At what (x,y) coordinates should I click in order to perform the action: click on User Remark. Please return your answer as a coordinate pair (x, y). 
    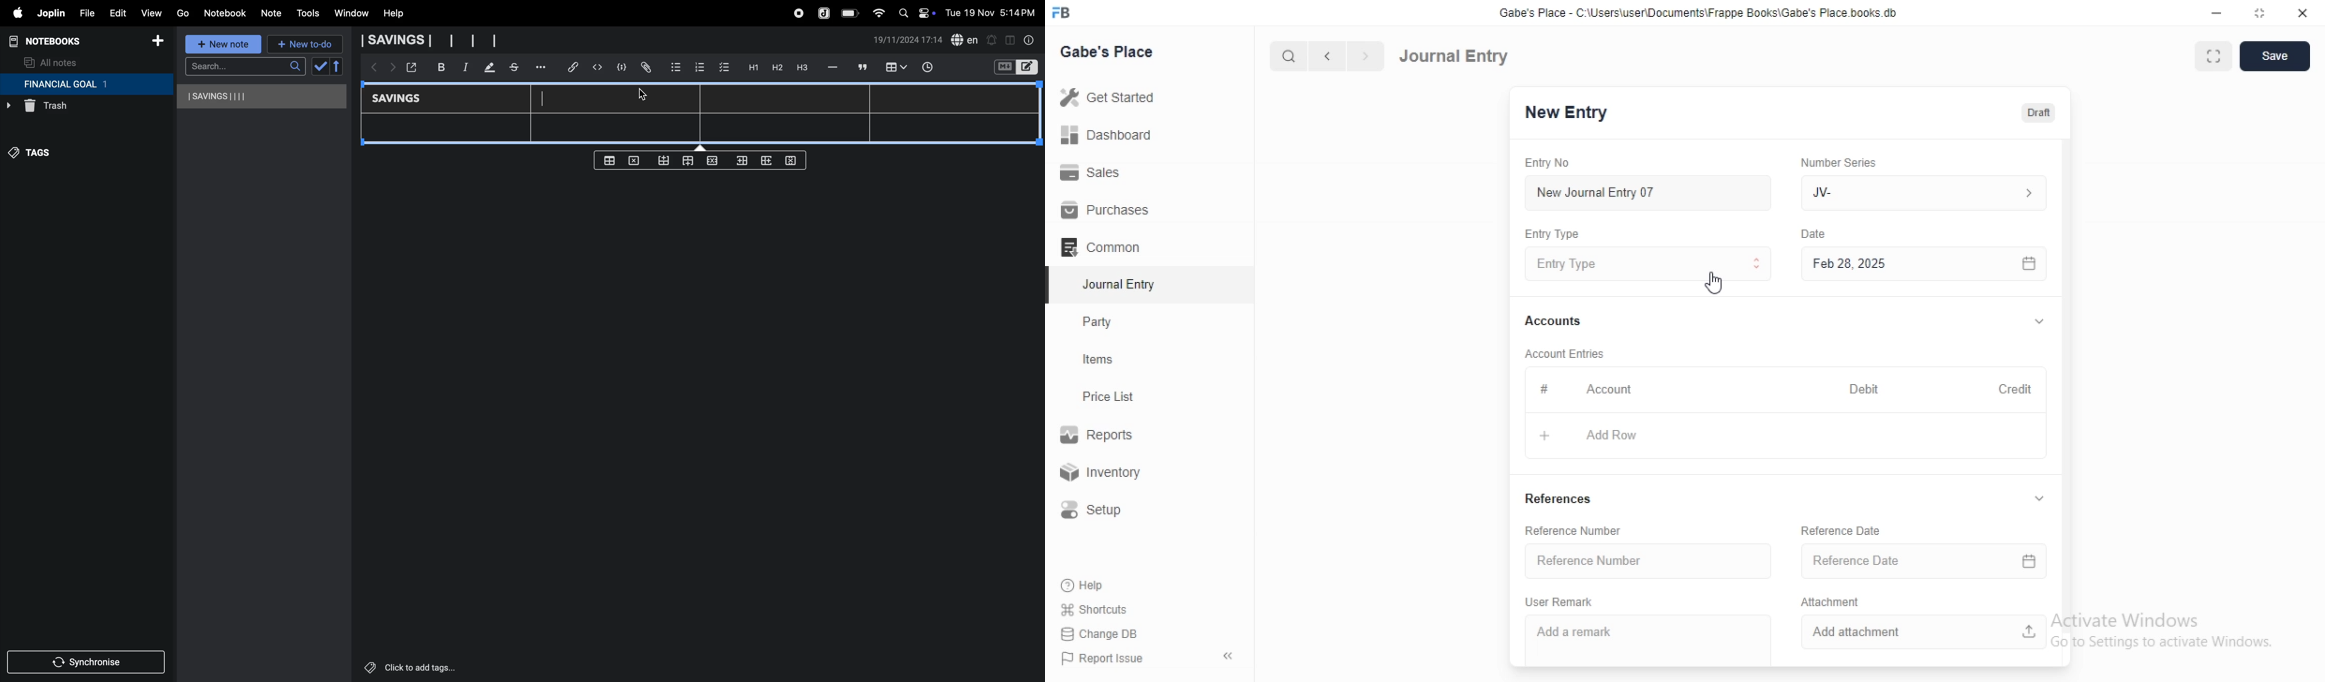
    Looking at the image, I should click on (1560, 603).